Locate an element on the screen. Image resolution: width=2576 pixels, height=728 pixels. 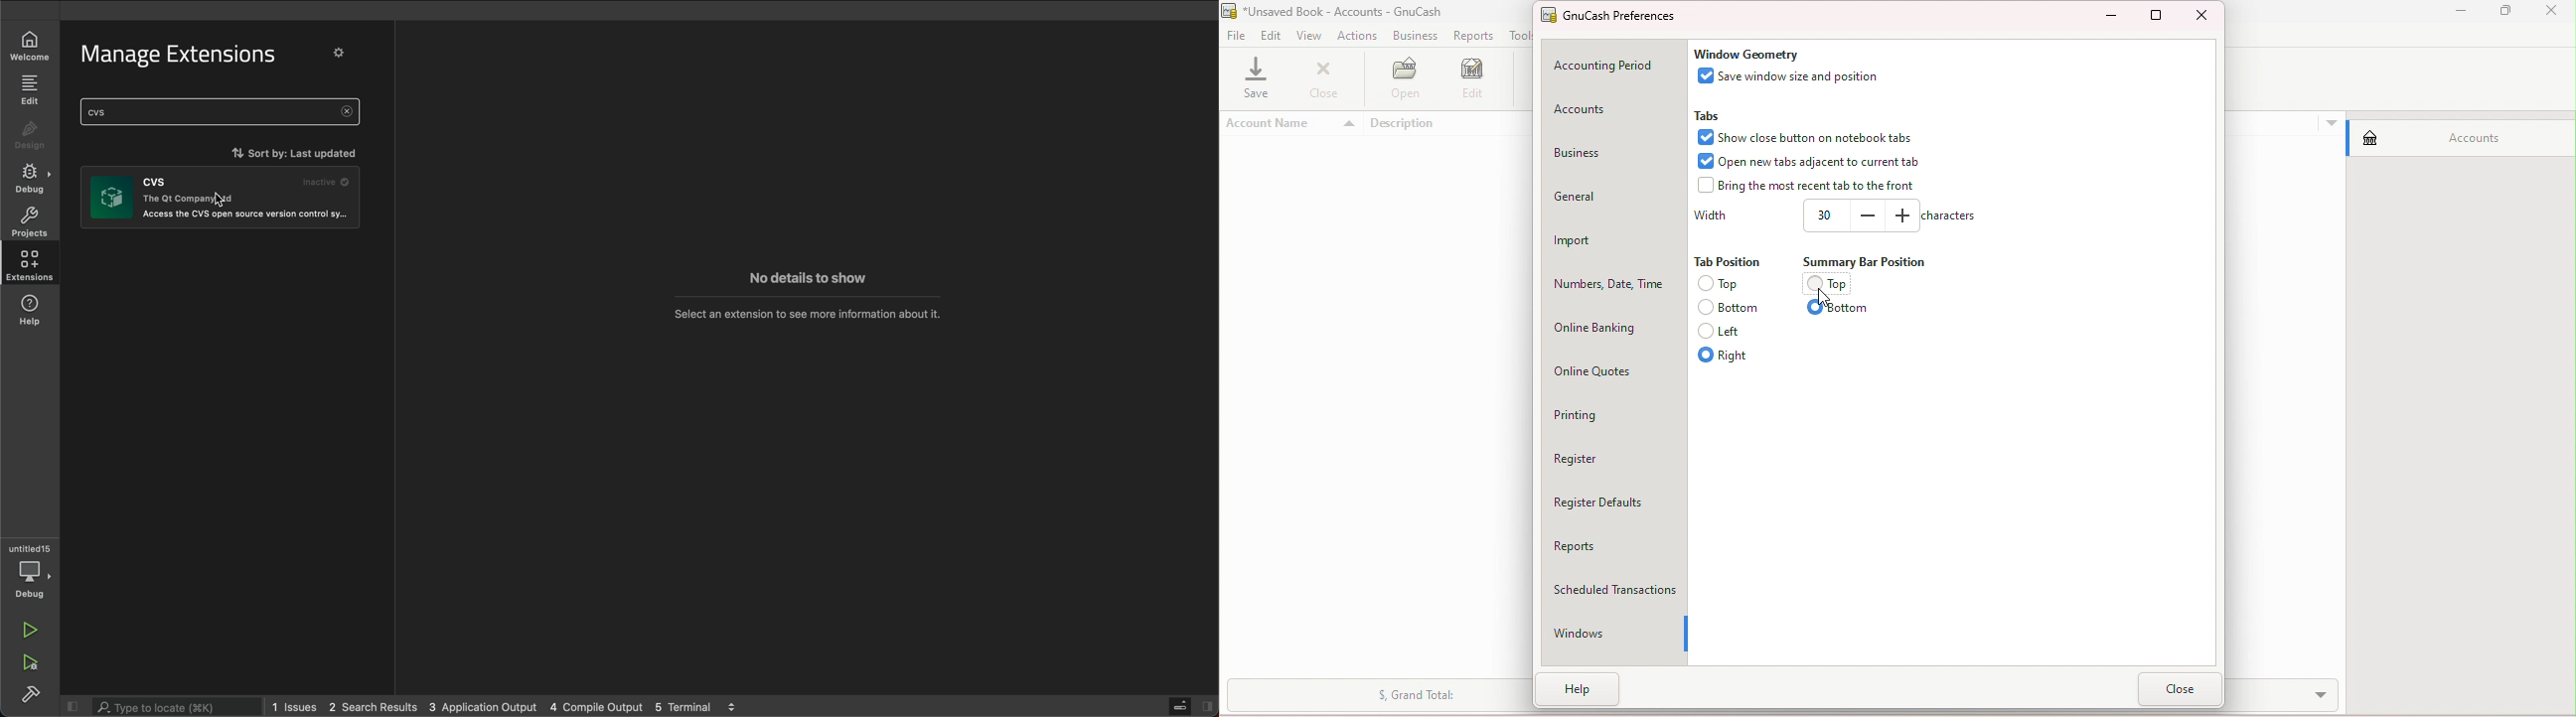
settings is located at coordinates (340, 52).